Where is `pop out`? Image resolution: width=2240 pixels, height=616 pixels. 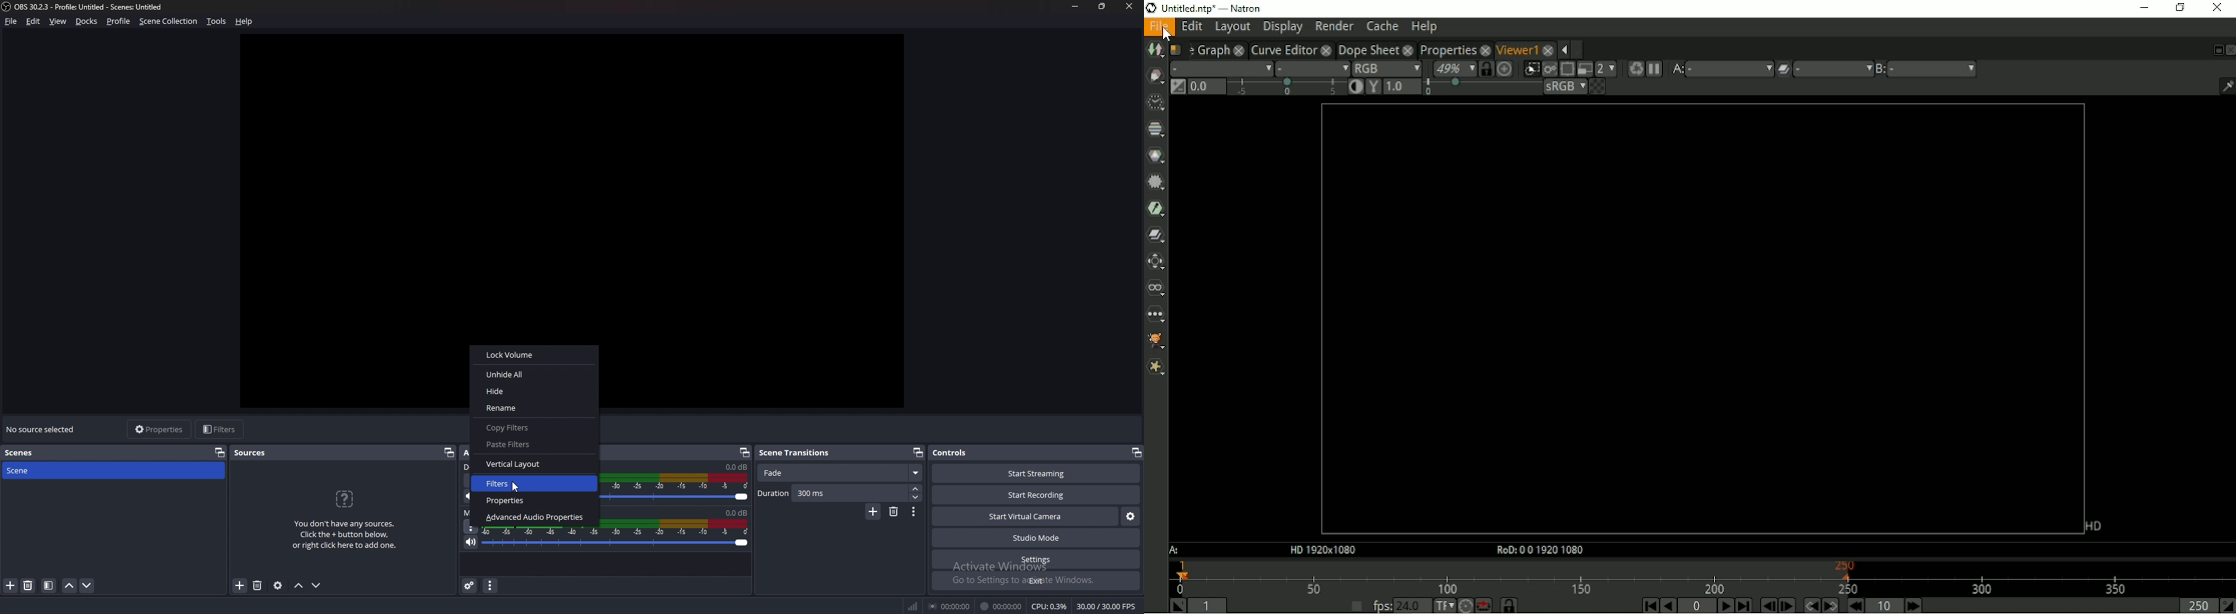
pop out is located at coordinates (917, 452).